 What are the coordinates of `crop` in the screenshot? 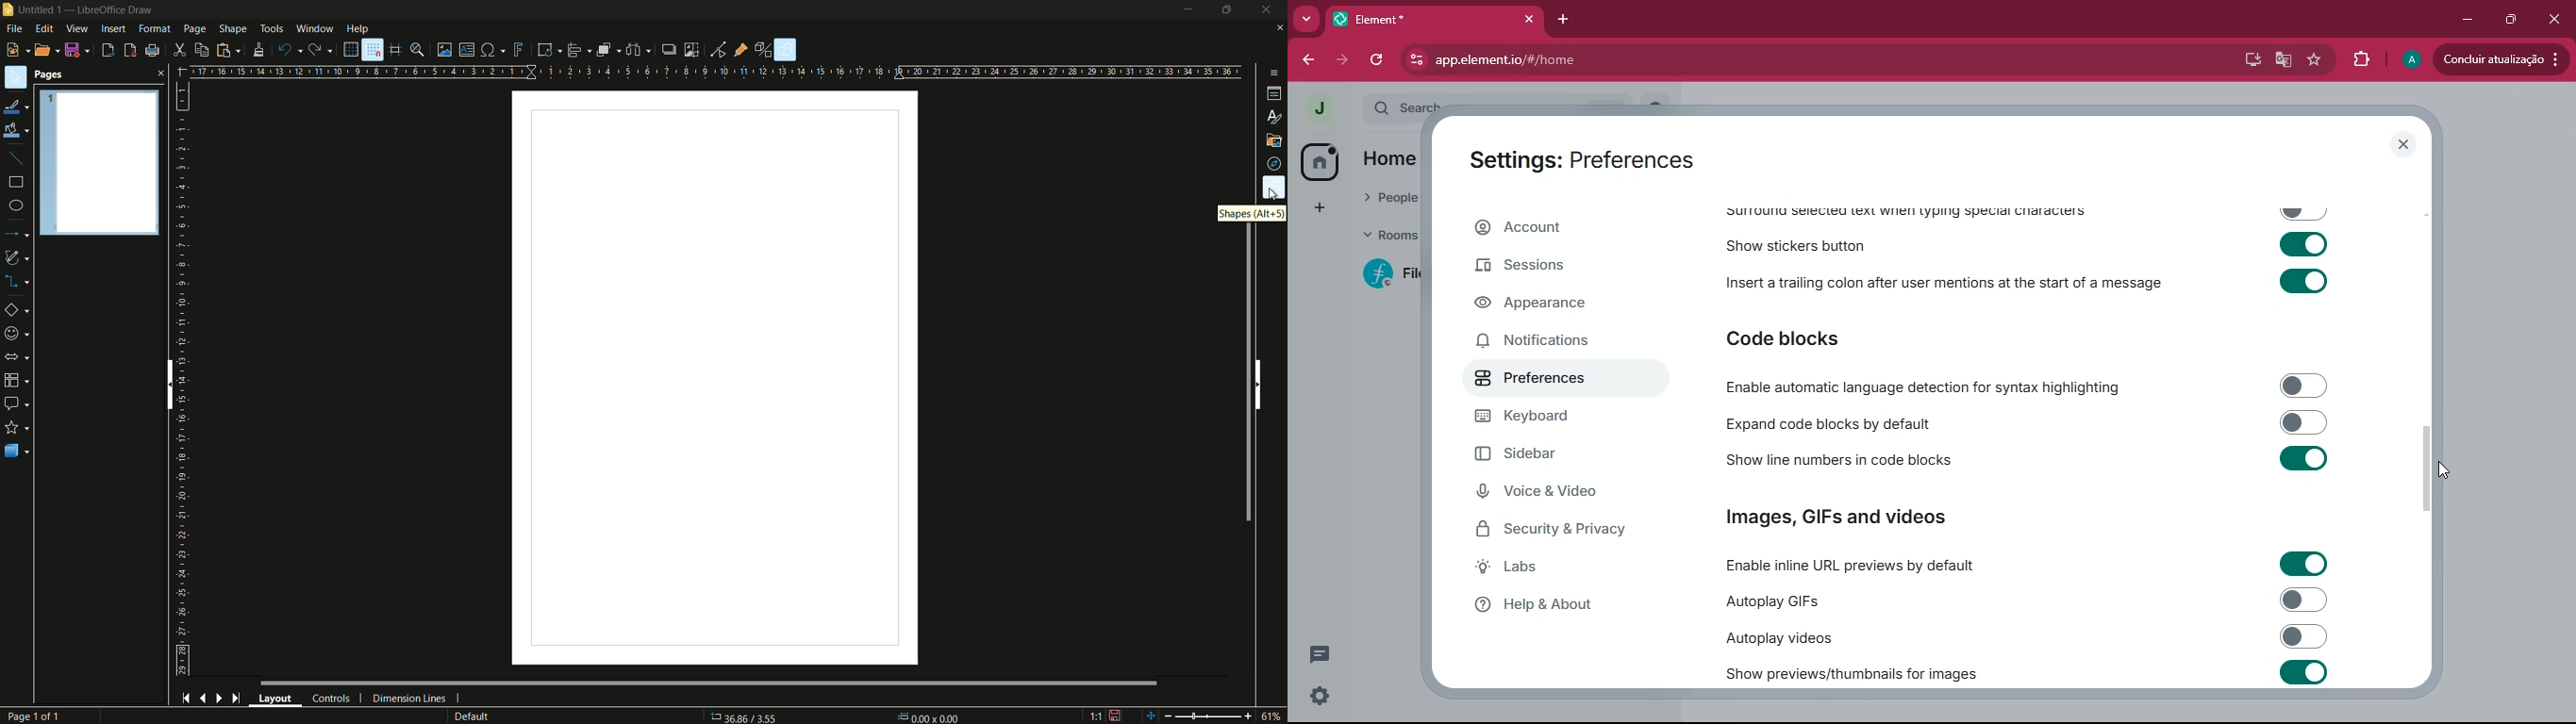 It's located at (691, 50).